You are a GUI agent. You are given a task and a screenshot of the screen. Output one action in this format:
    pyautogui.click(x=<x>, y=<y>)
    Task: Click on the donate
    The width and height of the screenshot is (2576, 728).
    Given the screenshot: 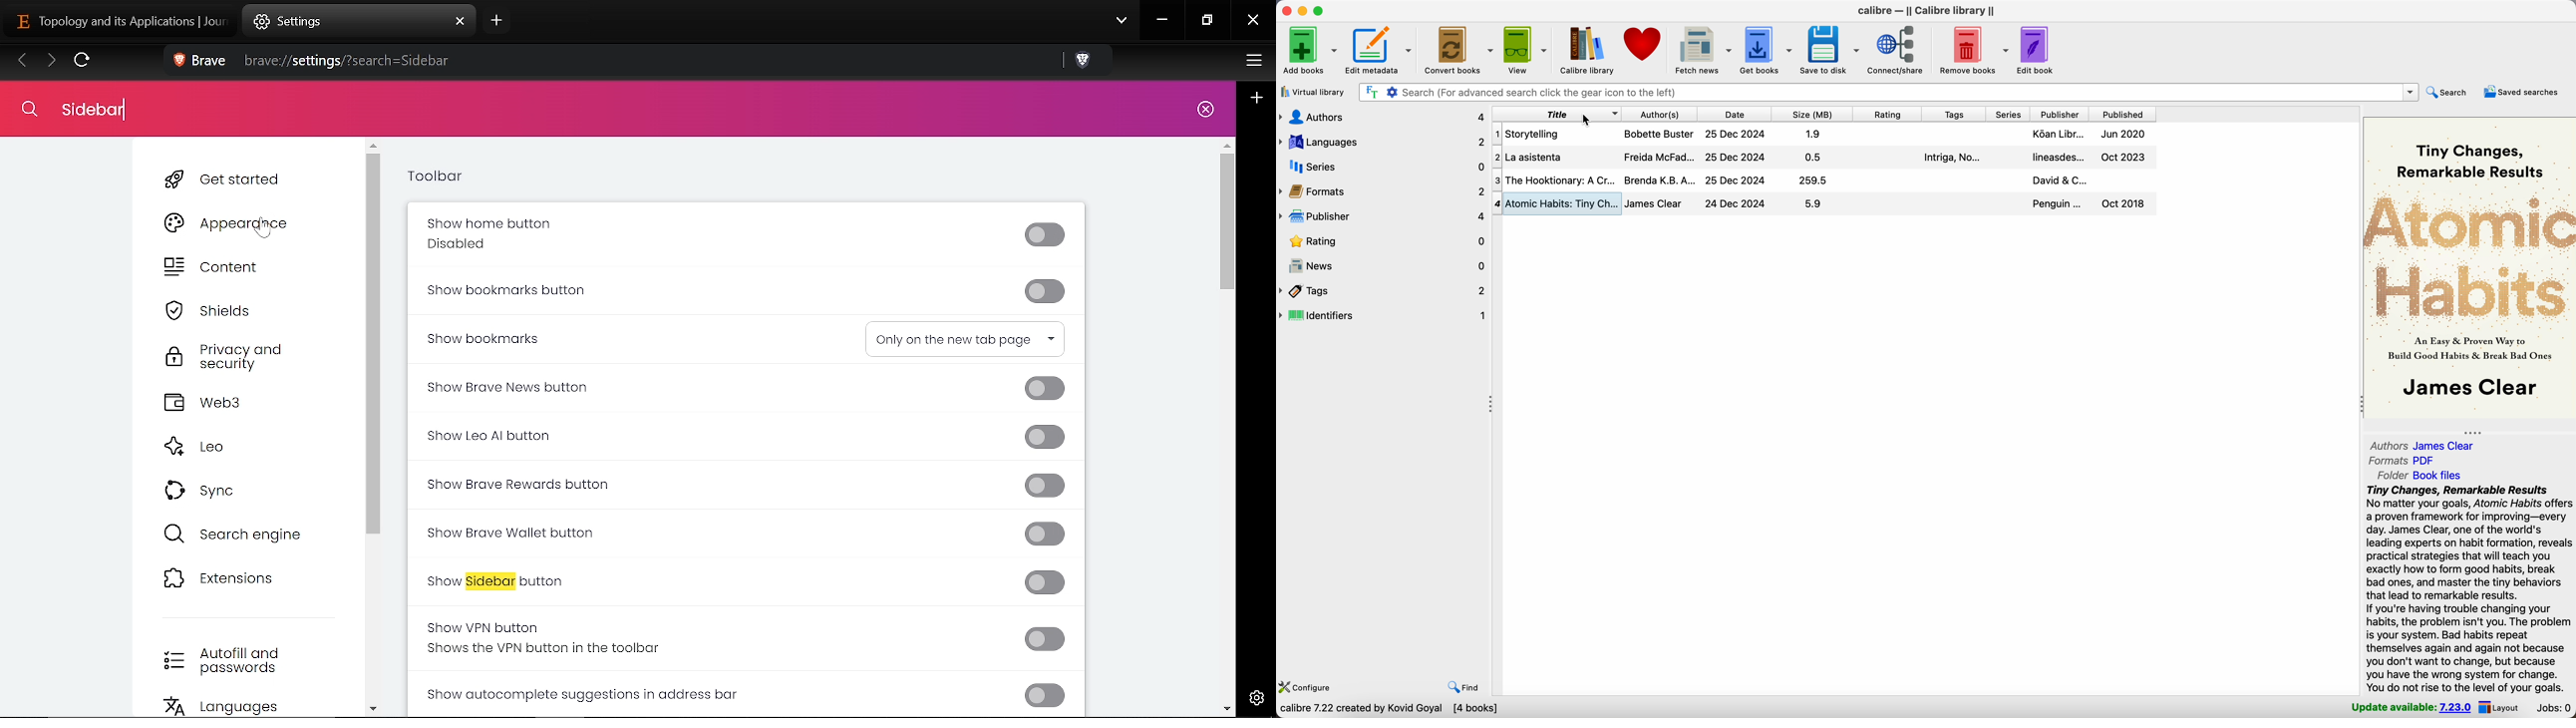 What is the action you would take?
    pyautogui.click(x=1646, y=45)
    